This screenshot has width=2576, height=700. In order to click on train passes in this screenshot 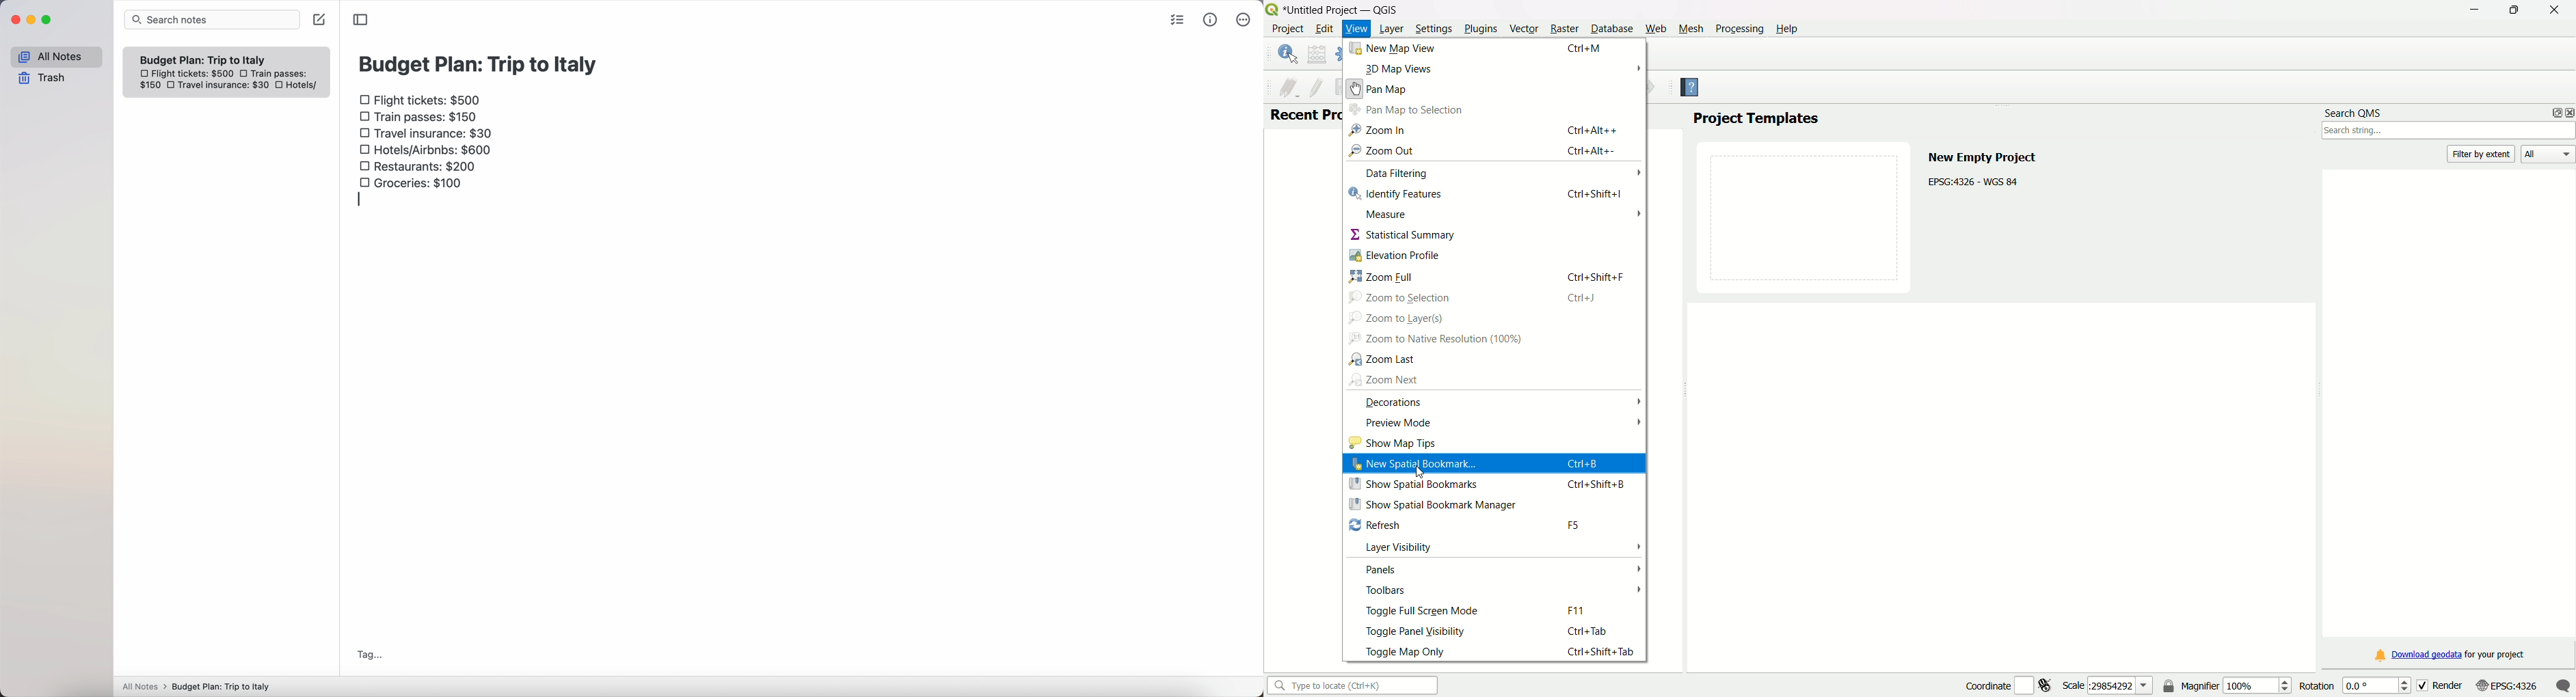, I will do `click(280, 72)`.